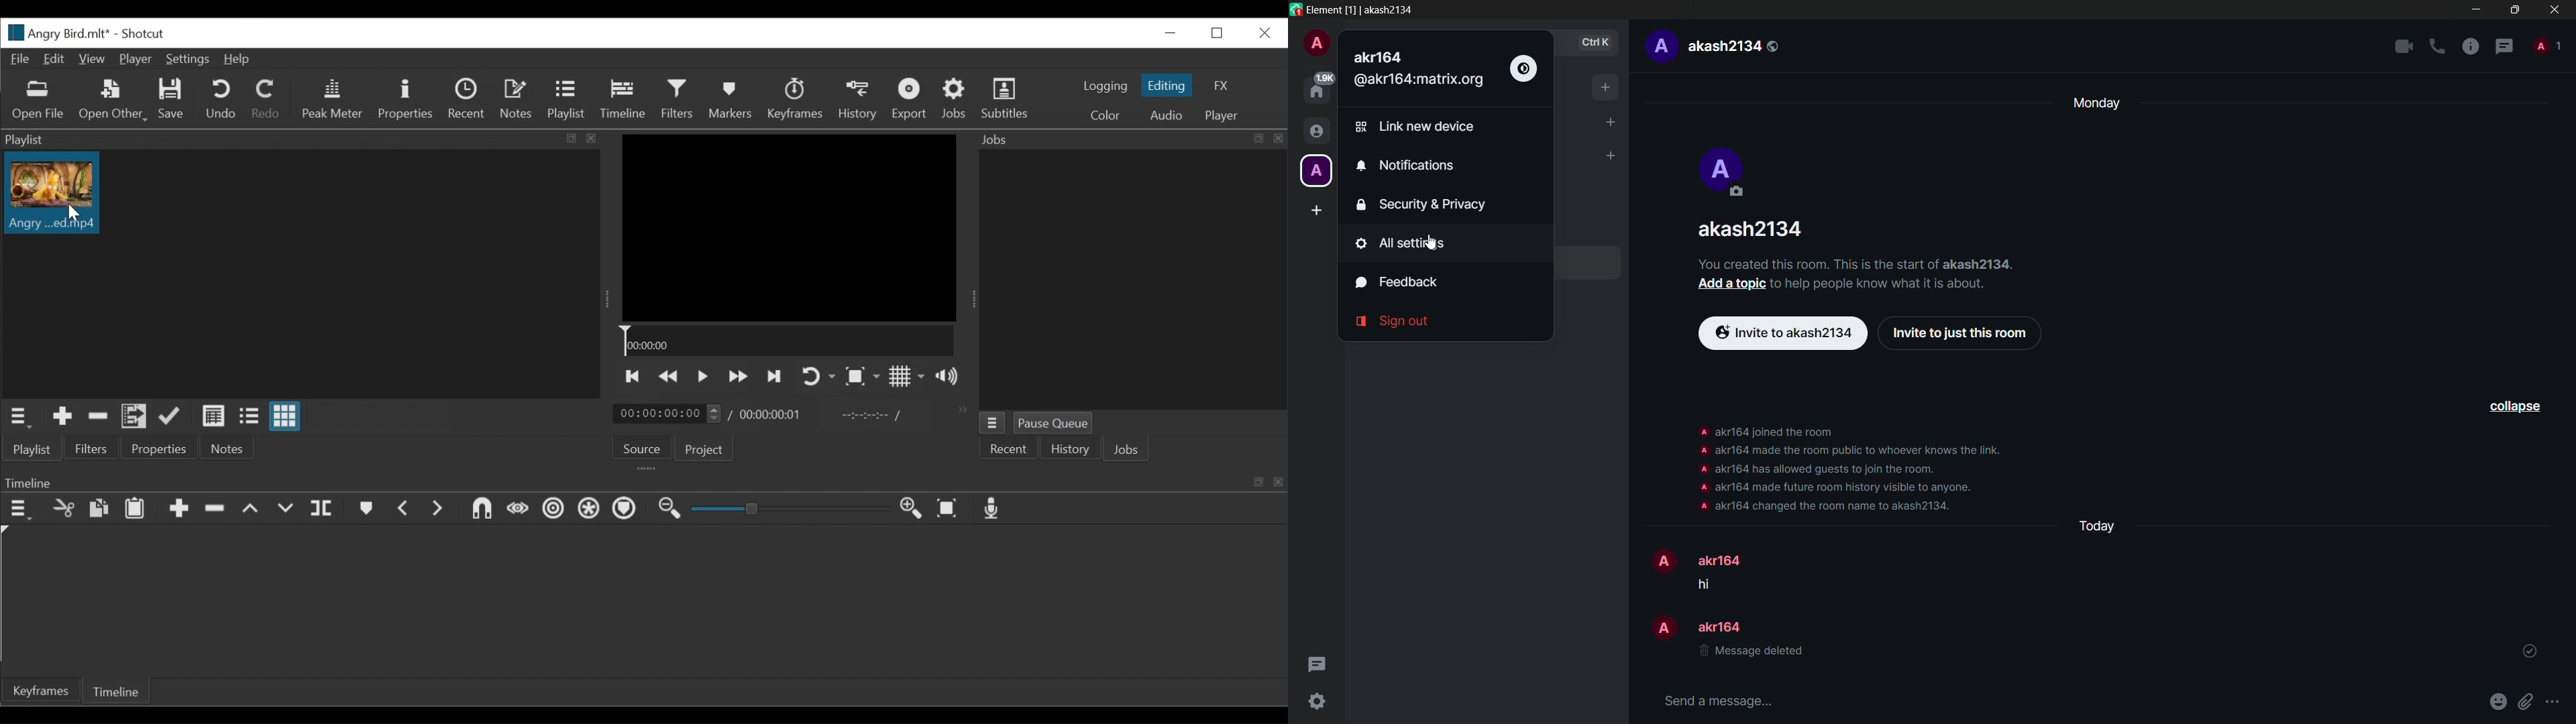 The height and width of the screenshot is (728, 2576). What do you see at coordinates (1724, 560) in the screenshot?
I see `akr164` at bounding box center [1724, 560].